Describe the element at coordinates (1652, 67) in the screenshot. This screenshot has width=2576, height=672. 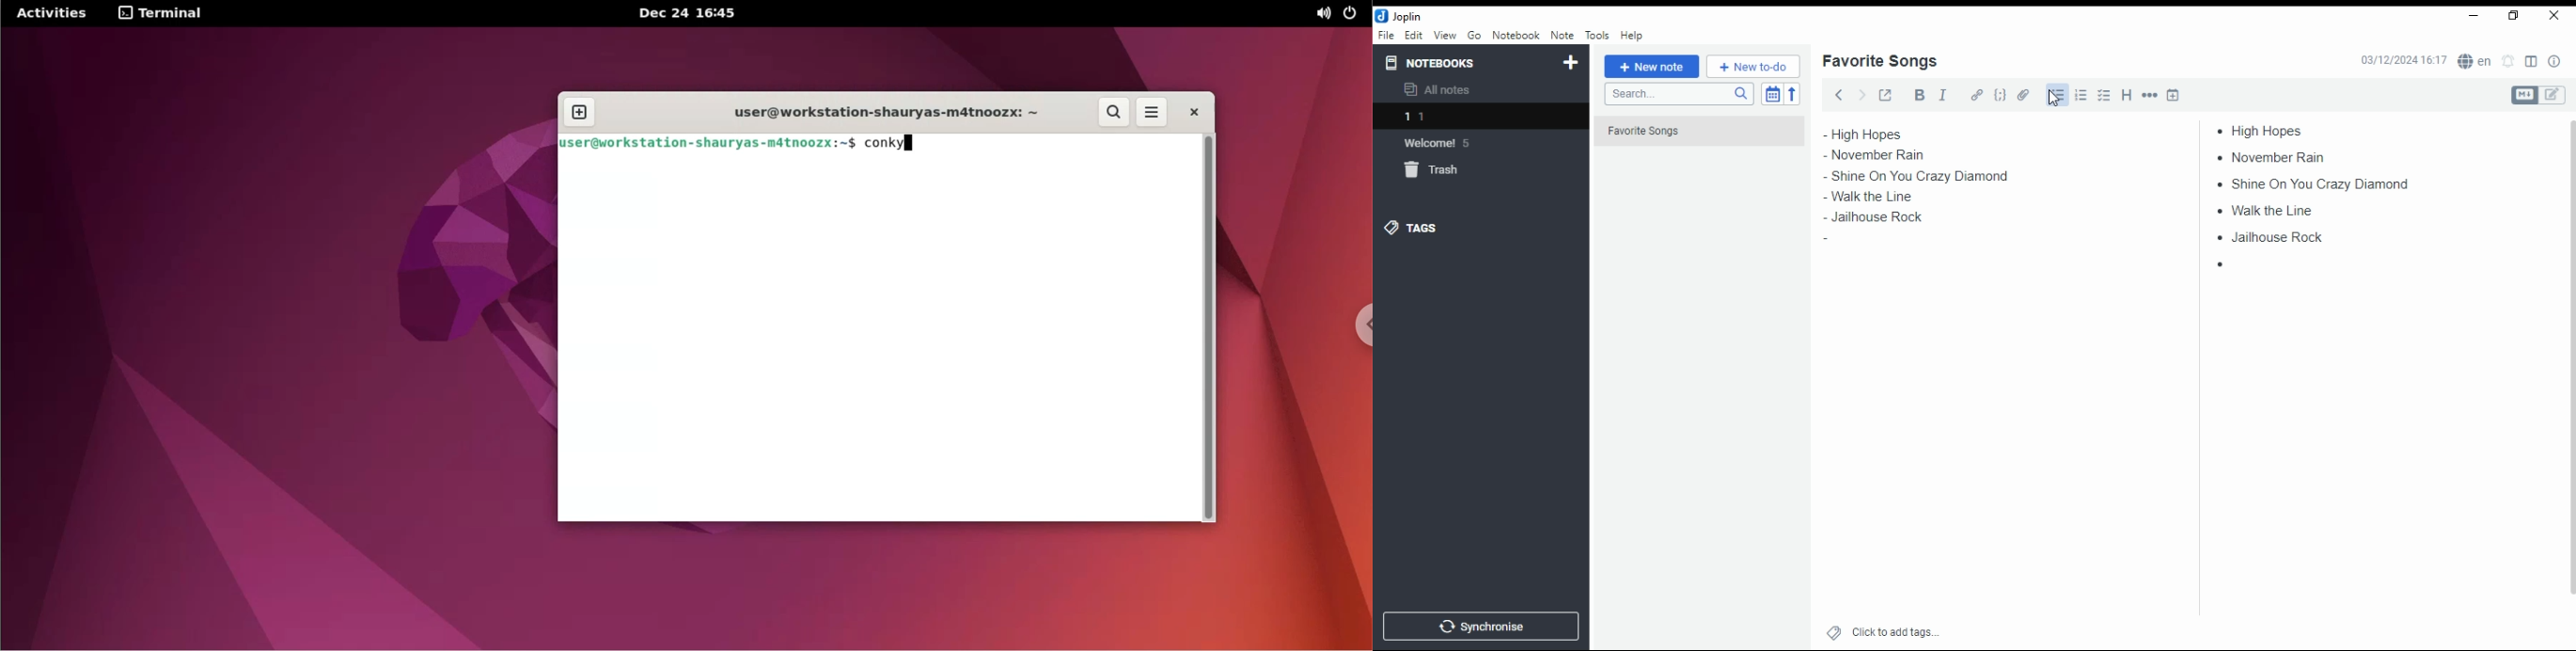
I see `new note` at that location.